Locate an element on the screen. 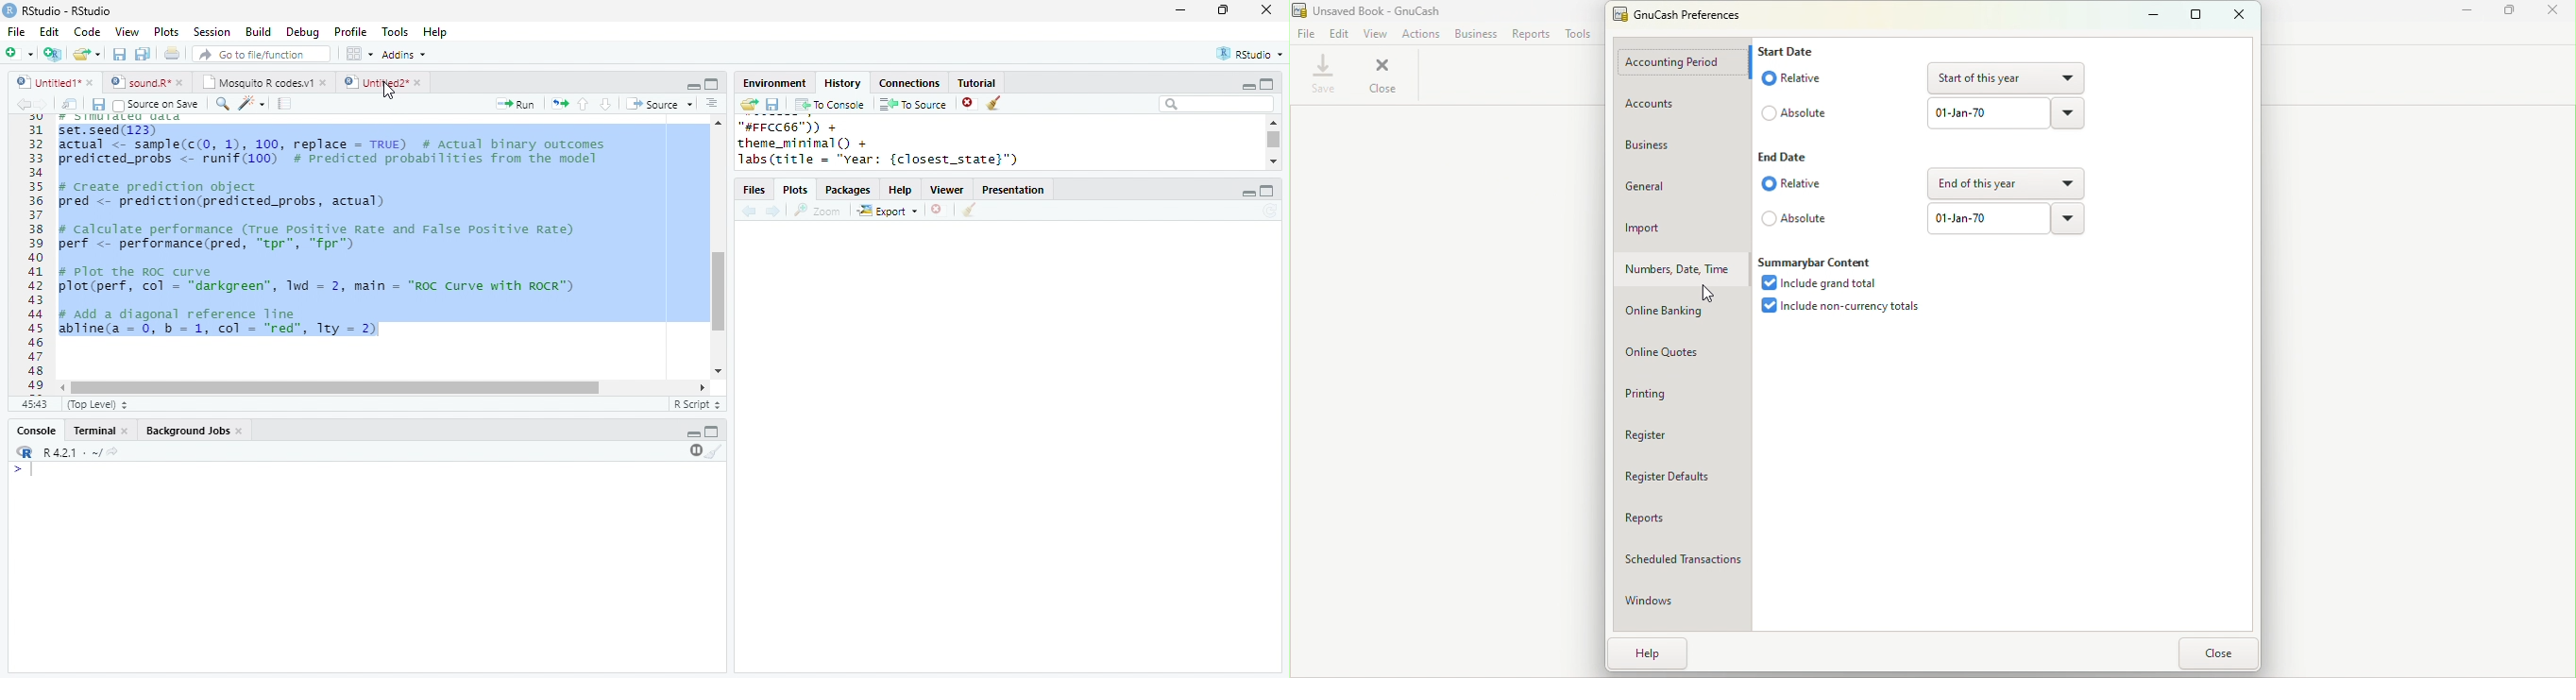 The height and width of the screenshot is (700, 2576). minimize is located at coordinates (1247, 194).